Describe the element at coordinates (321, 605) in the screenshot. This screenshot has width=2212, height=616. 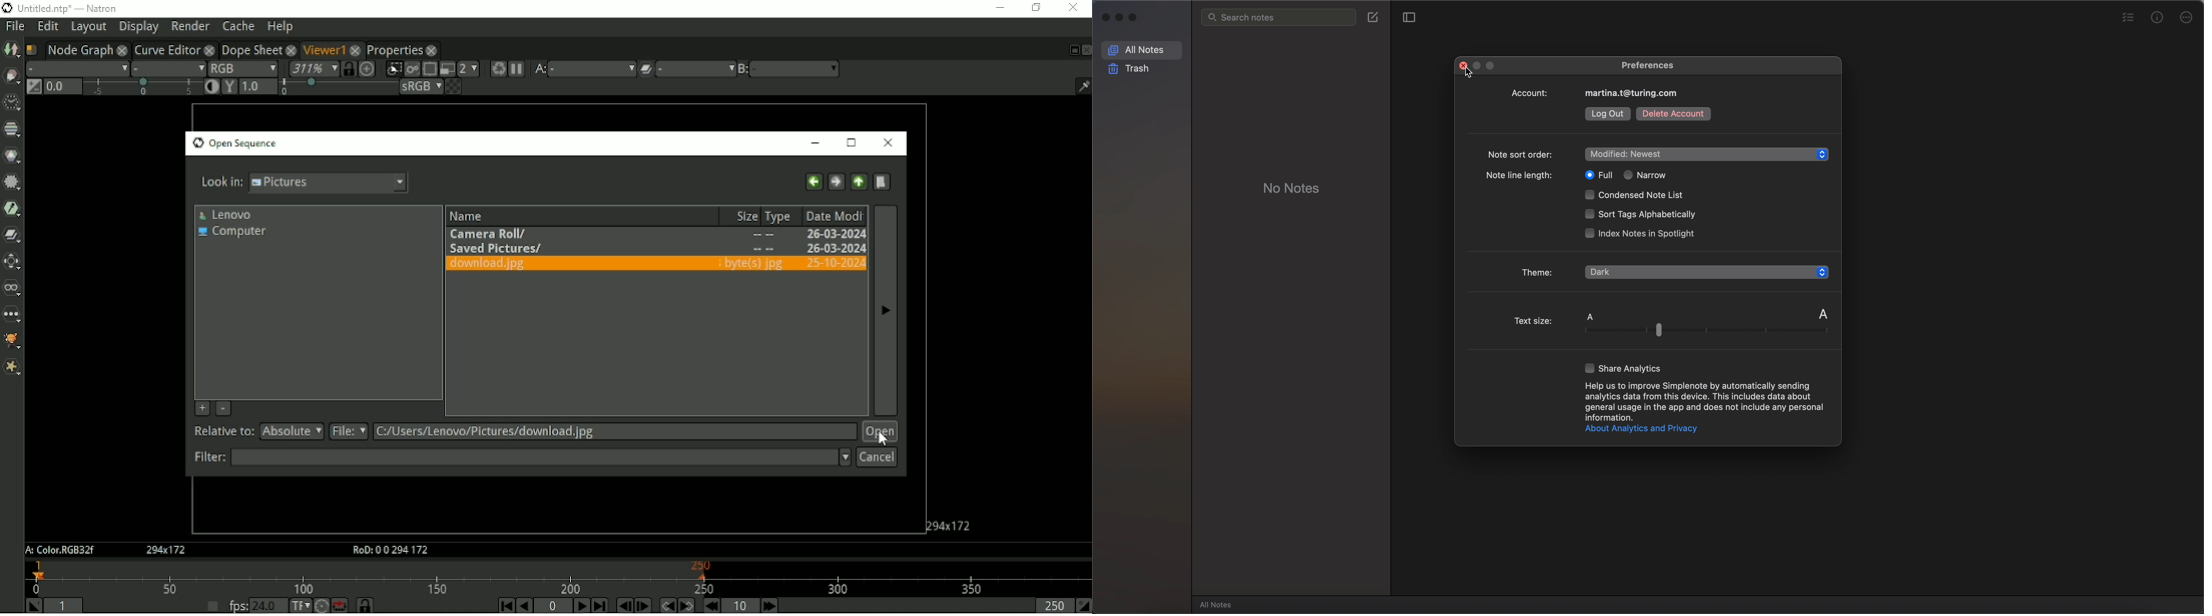
I see `Turbo mode` at that location.